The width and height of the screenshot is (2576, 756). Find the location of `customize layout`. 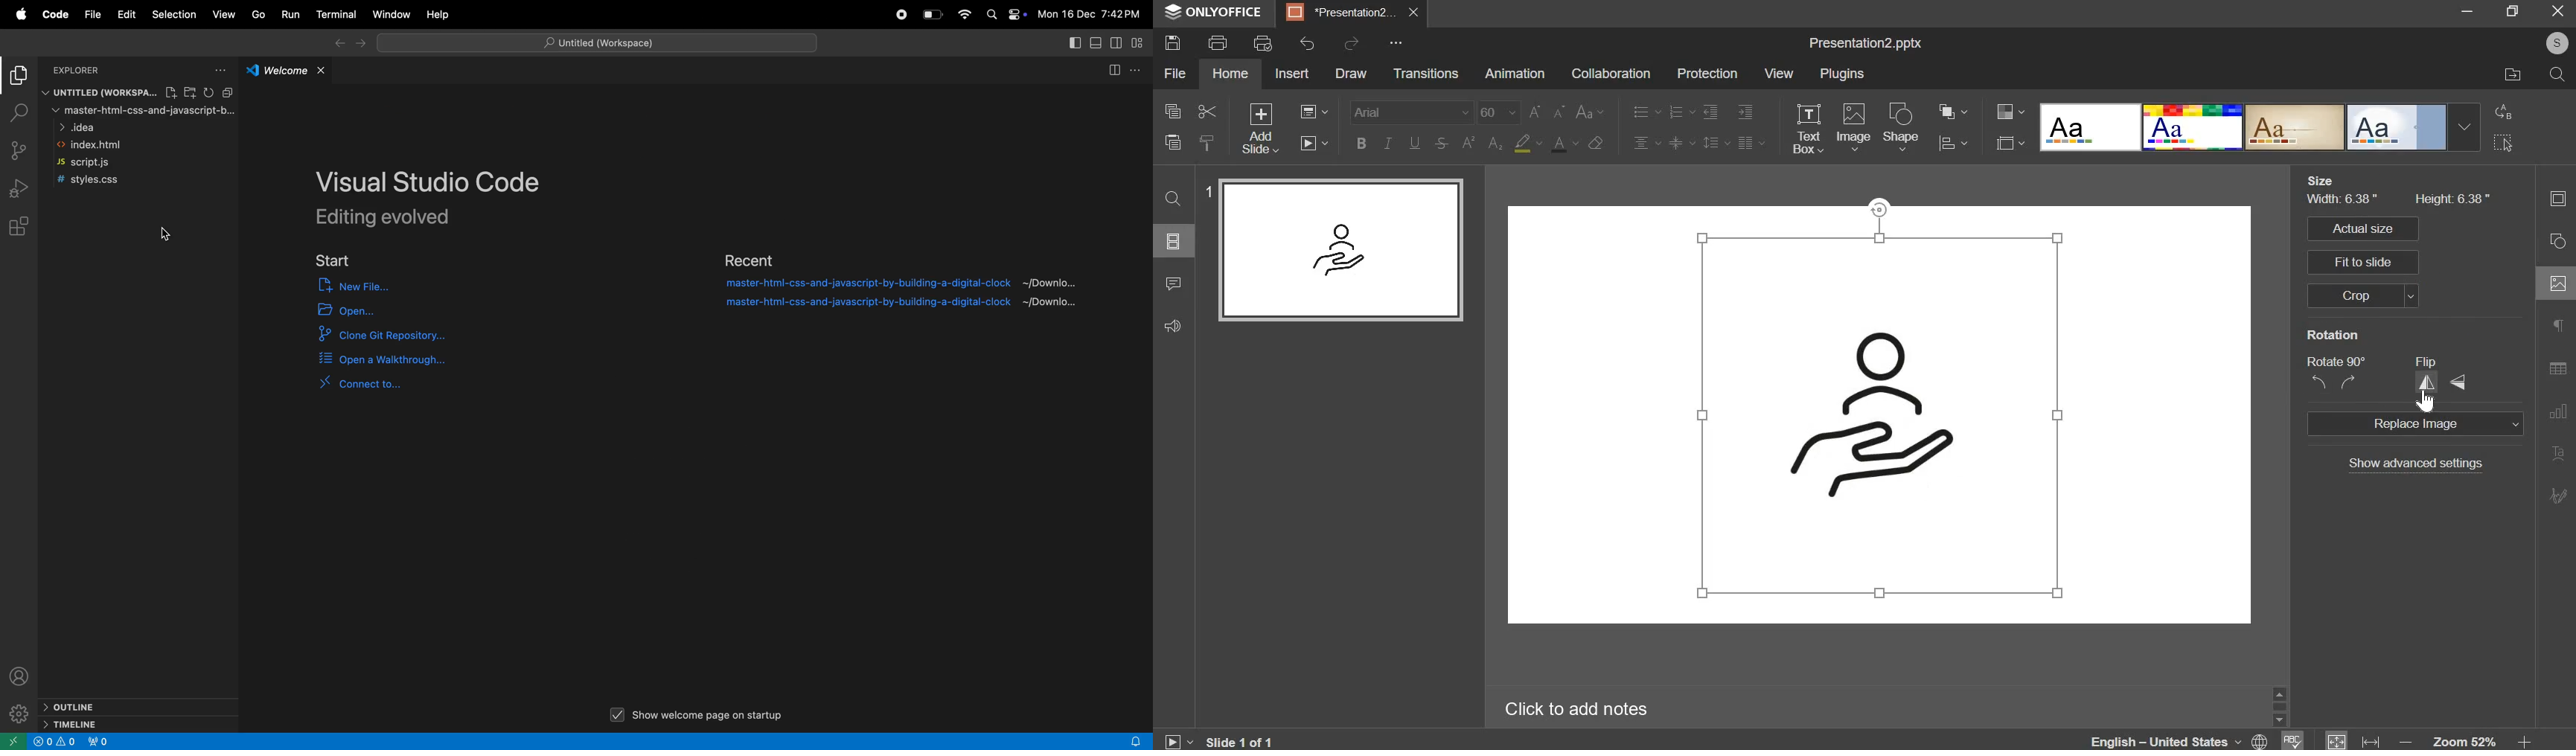

customize layout is located at coordinates (1137, 43).